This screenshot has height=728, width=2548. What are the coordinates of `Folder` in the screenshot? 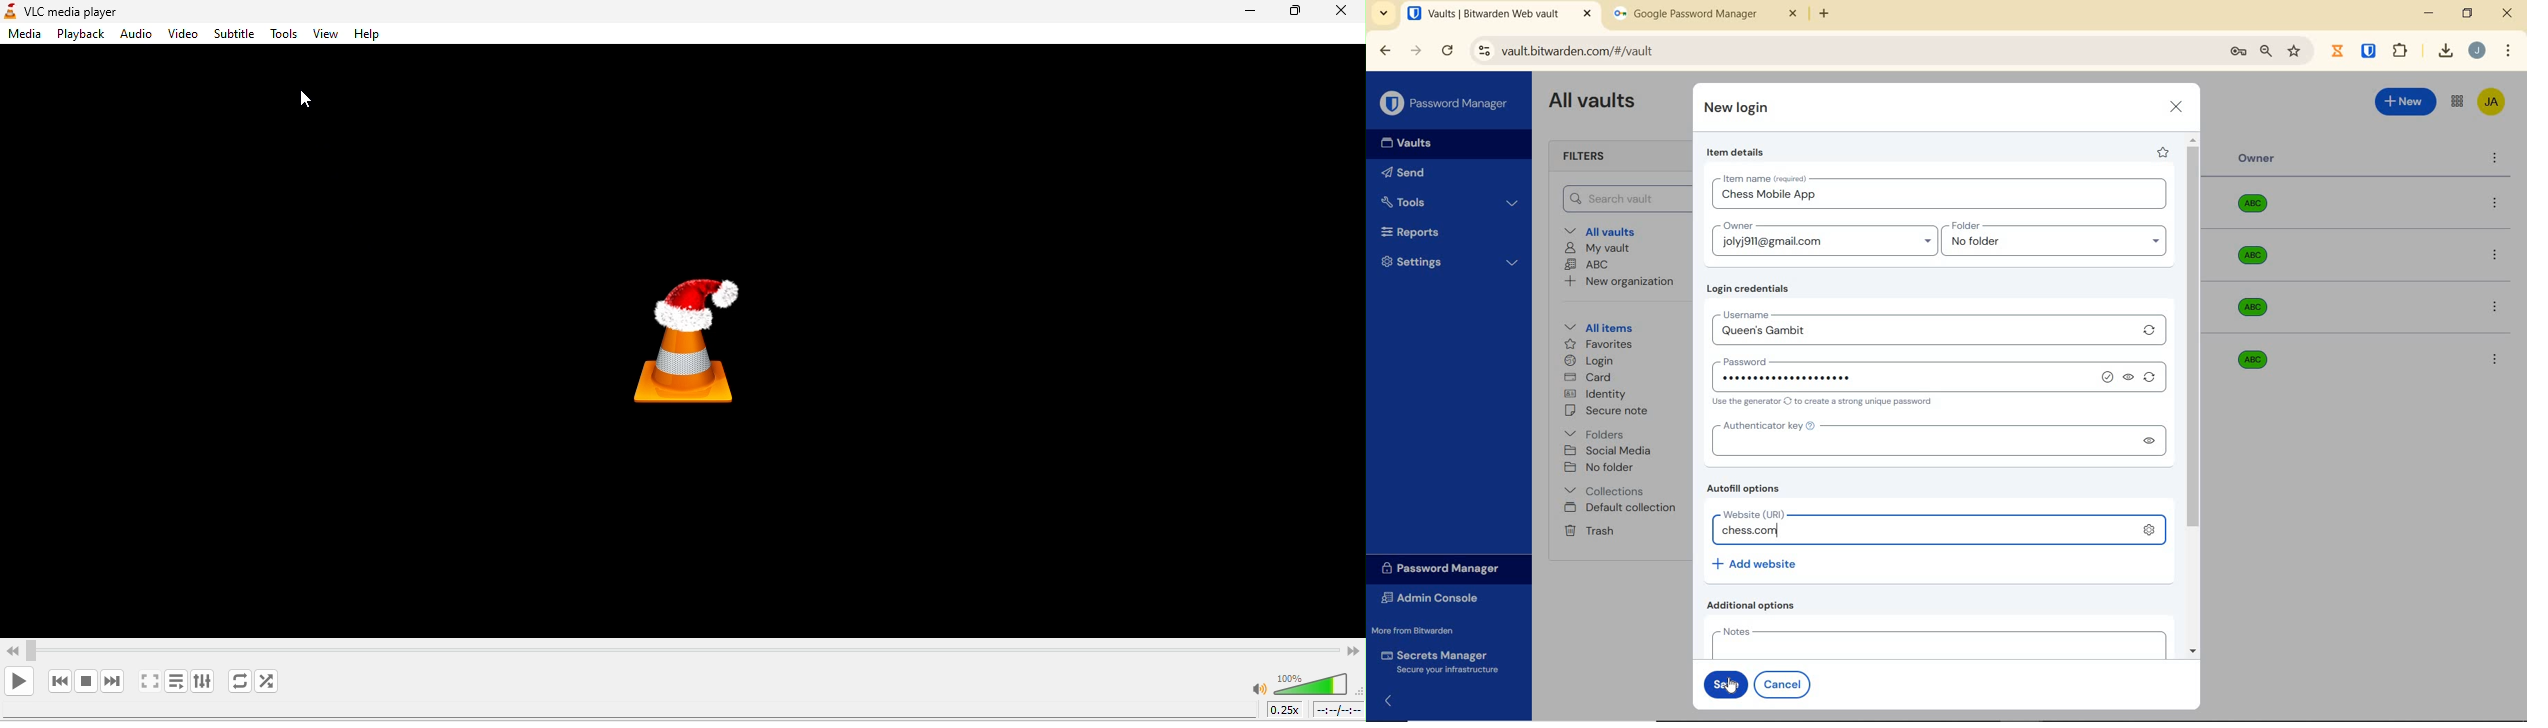 It's located at (2050, 226).